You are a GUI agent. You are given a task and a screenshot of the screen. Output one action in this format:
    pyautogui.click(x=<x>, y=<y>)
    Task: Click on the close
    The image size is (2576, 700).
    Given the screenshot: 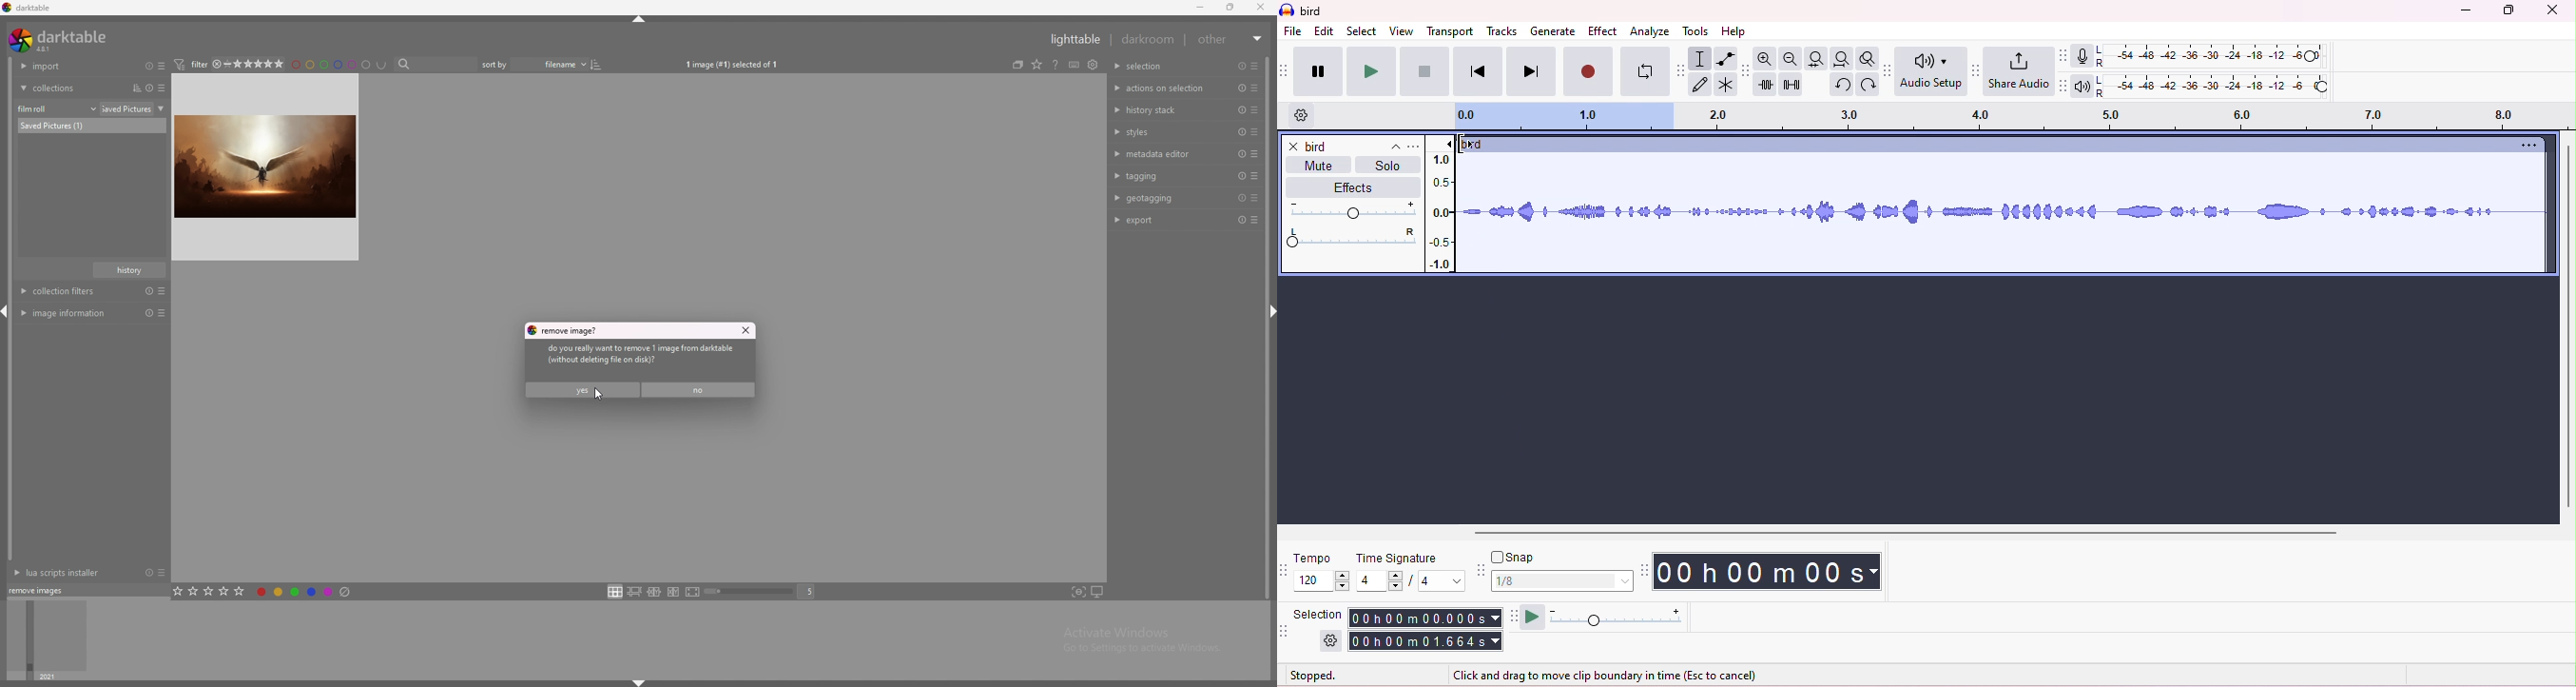 What is the action you would take?
    pyautogui.click(x=1291, y=146)
    